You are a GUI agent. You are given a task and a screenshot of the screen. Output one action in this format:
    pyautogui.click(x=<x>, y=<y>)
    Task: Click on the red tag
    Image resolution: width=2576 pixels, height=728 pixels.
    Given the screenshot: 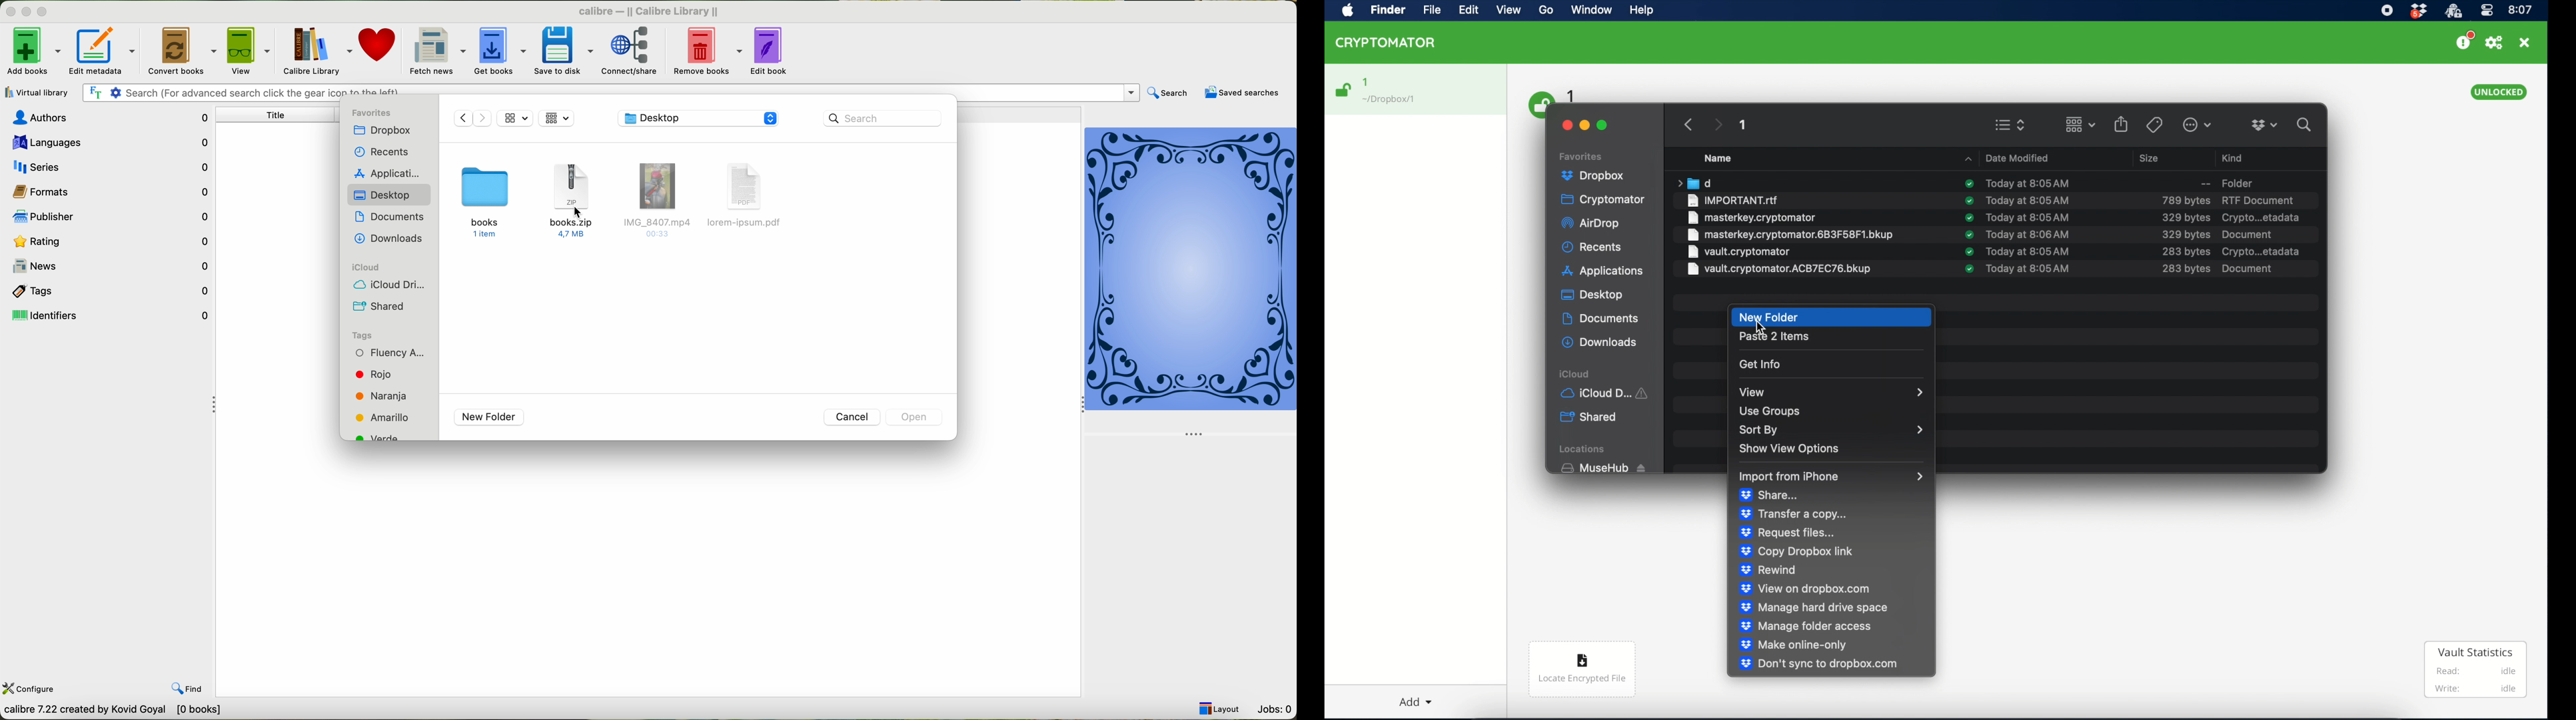 What is the action you would take?
    pyautogui.click(x=374, y=374)
    